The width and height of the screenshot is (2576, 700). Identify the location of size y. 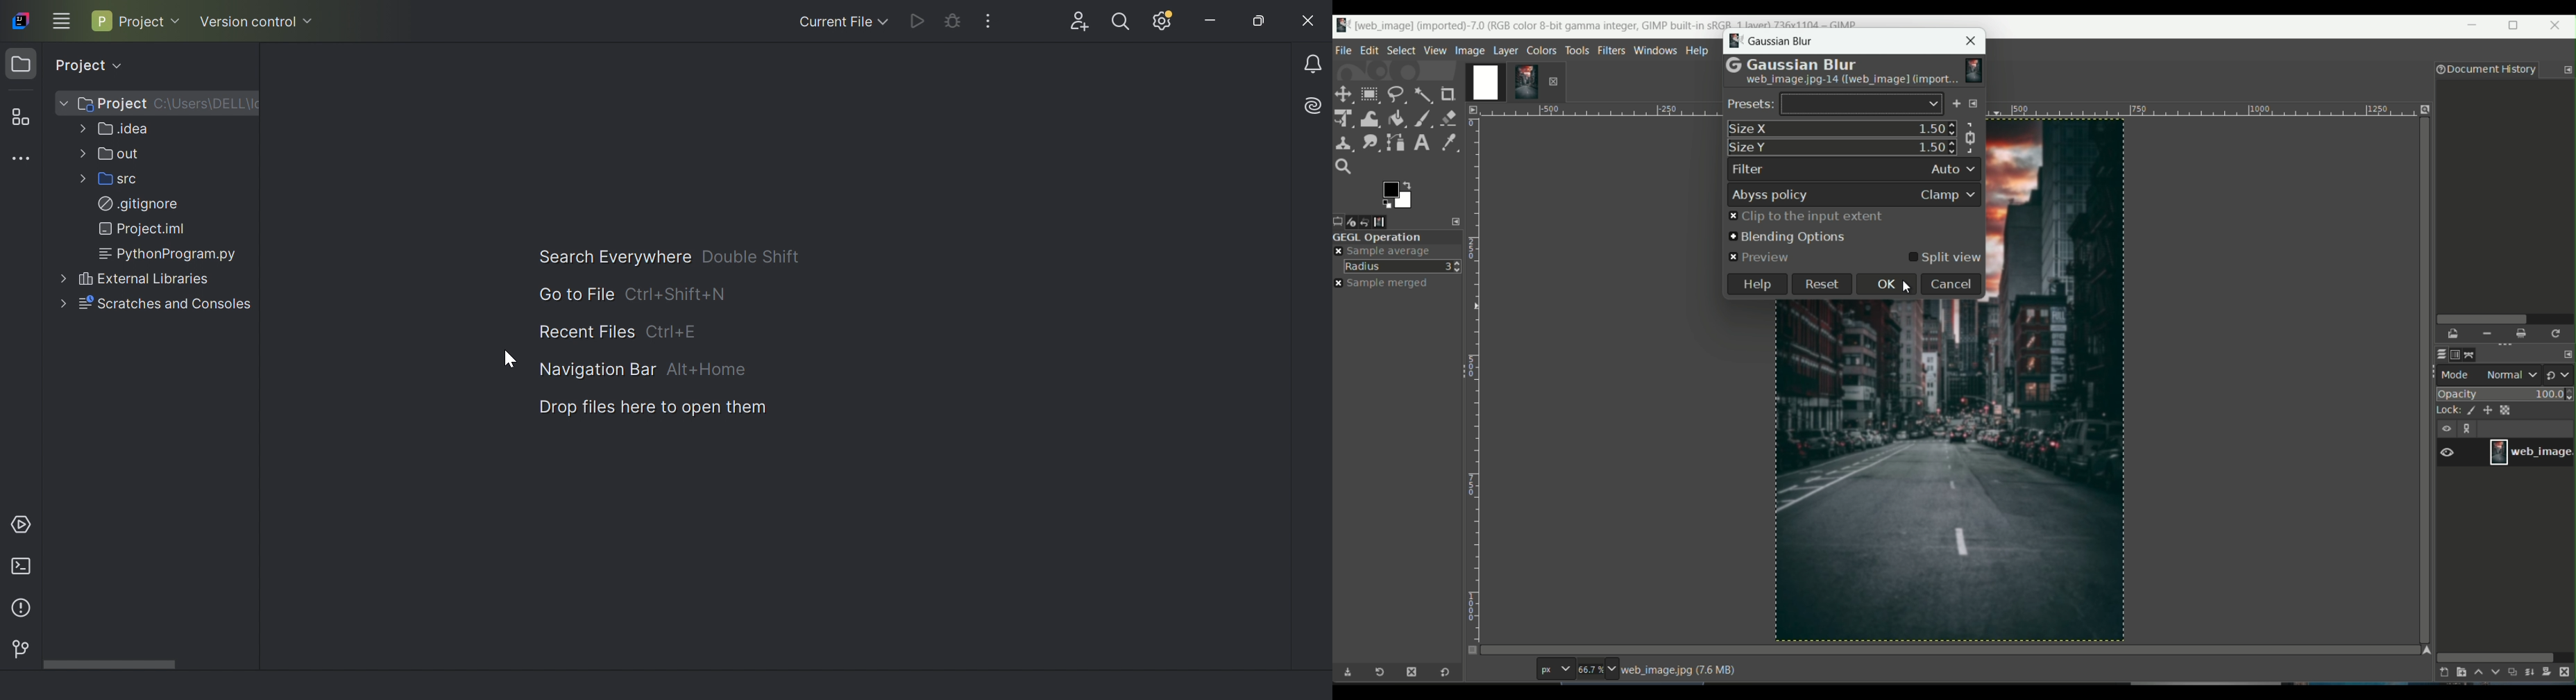
(1750, 148).